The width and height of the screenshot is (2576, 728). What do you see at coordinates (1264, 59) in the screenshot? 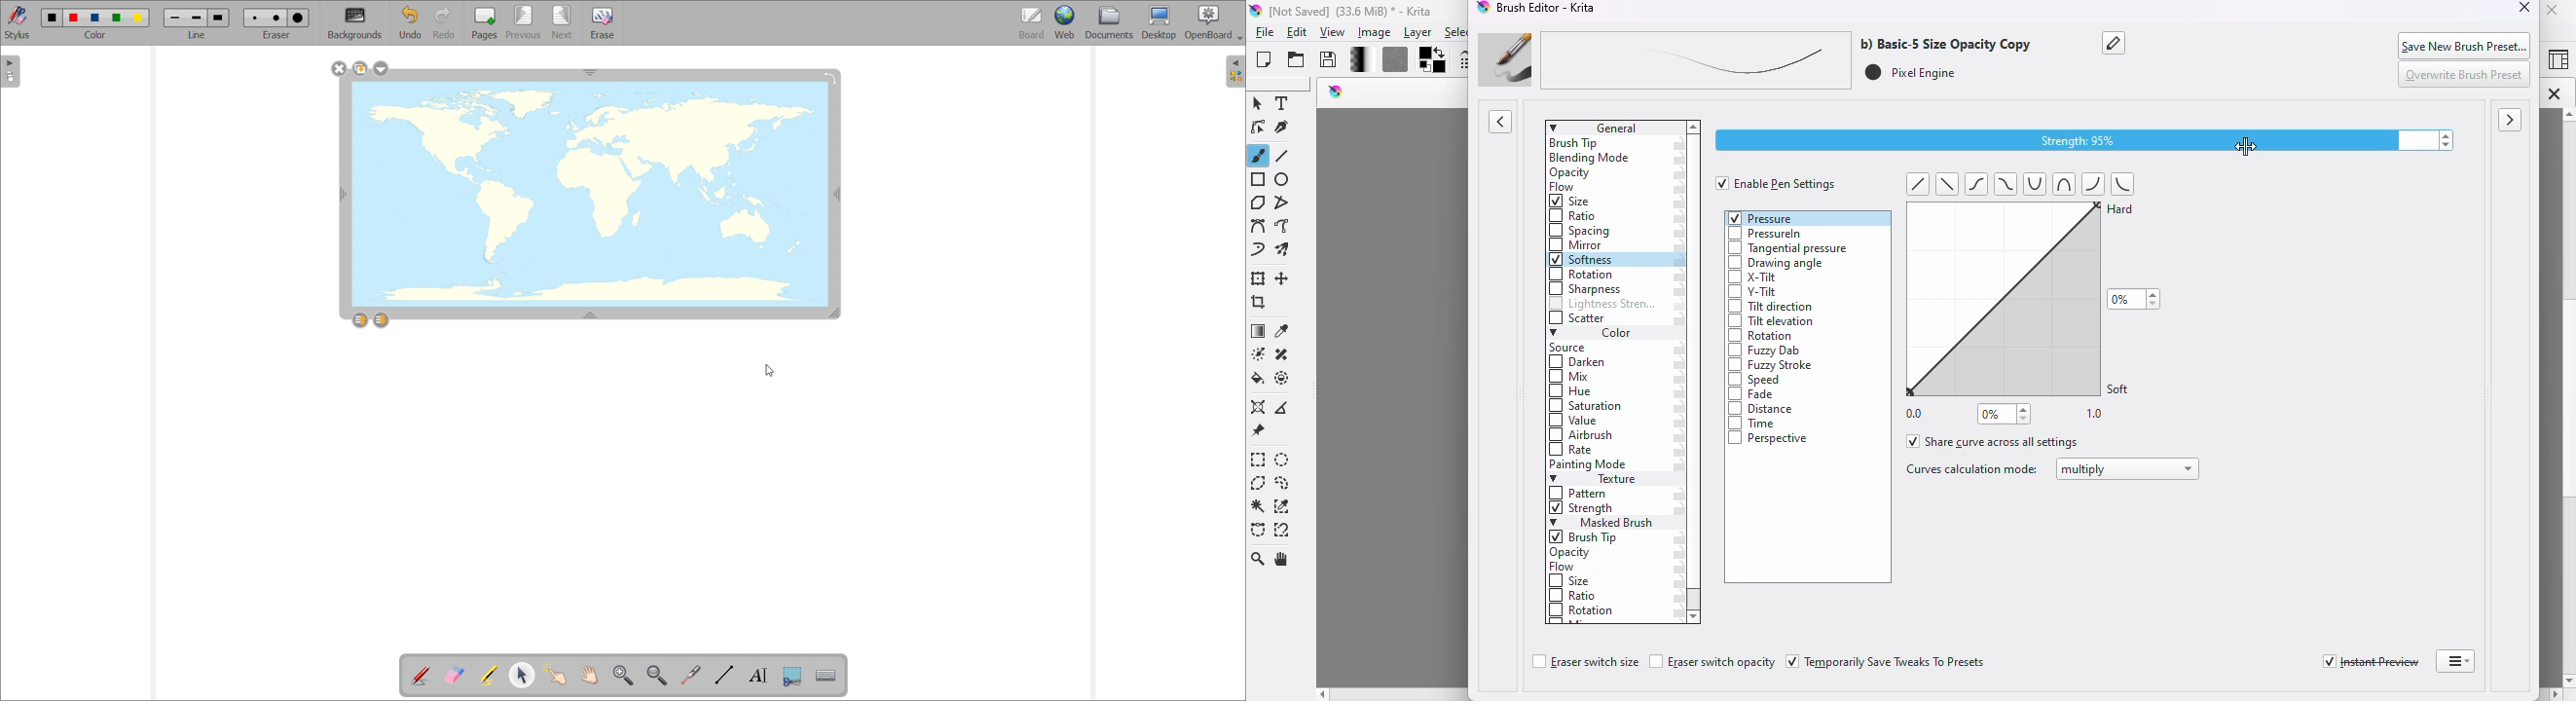
I see `create new document` at bounding box center [1264, 59].